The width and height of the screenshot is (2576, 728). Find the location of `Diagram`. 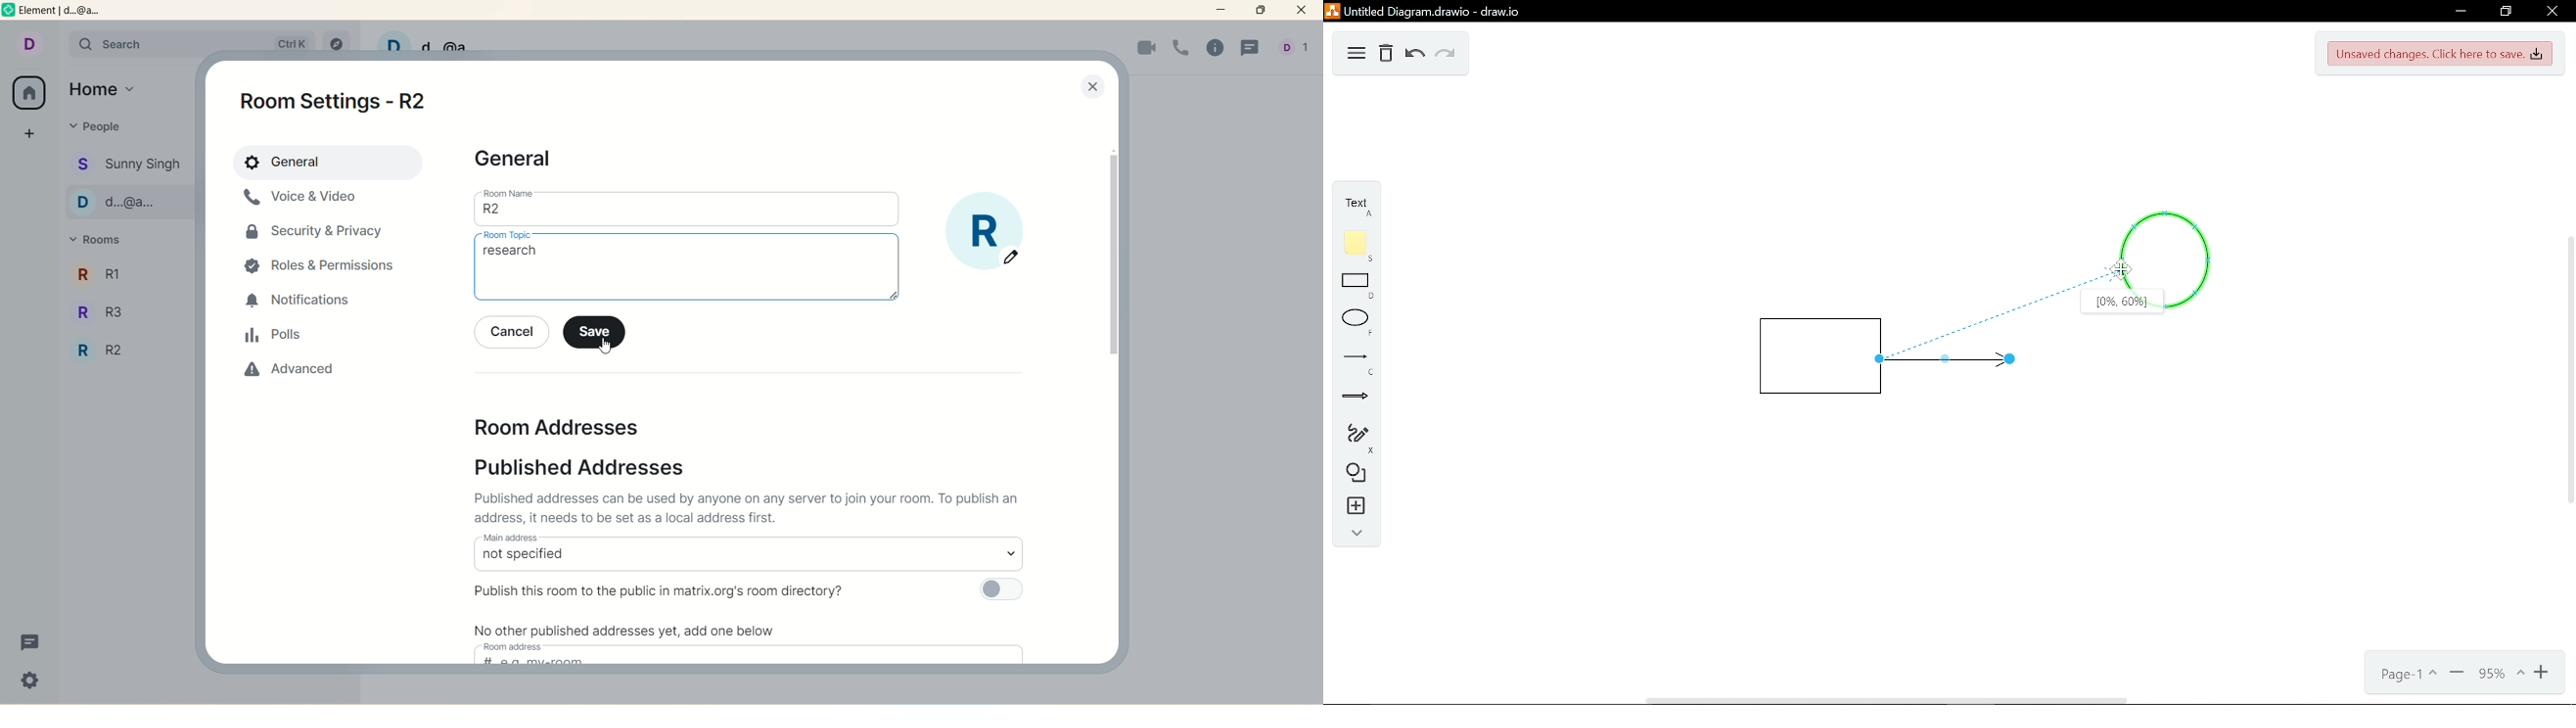

Diagram is located at coordinates (1357, 55).